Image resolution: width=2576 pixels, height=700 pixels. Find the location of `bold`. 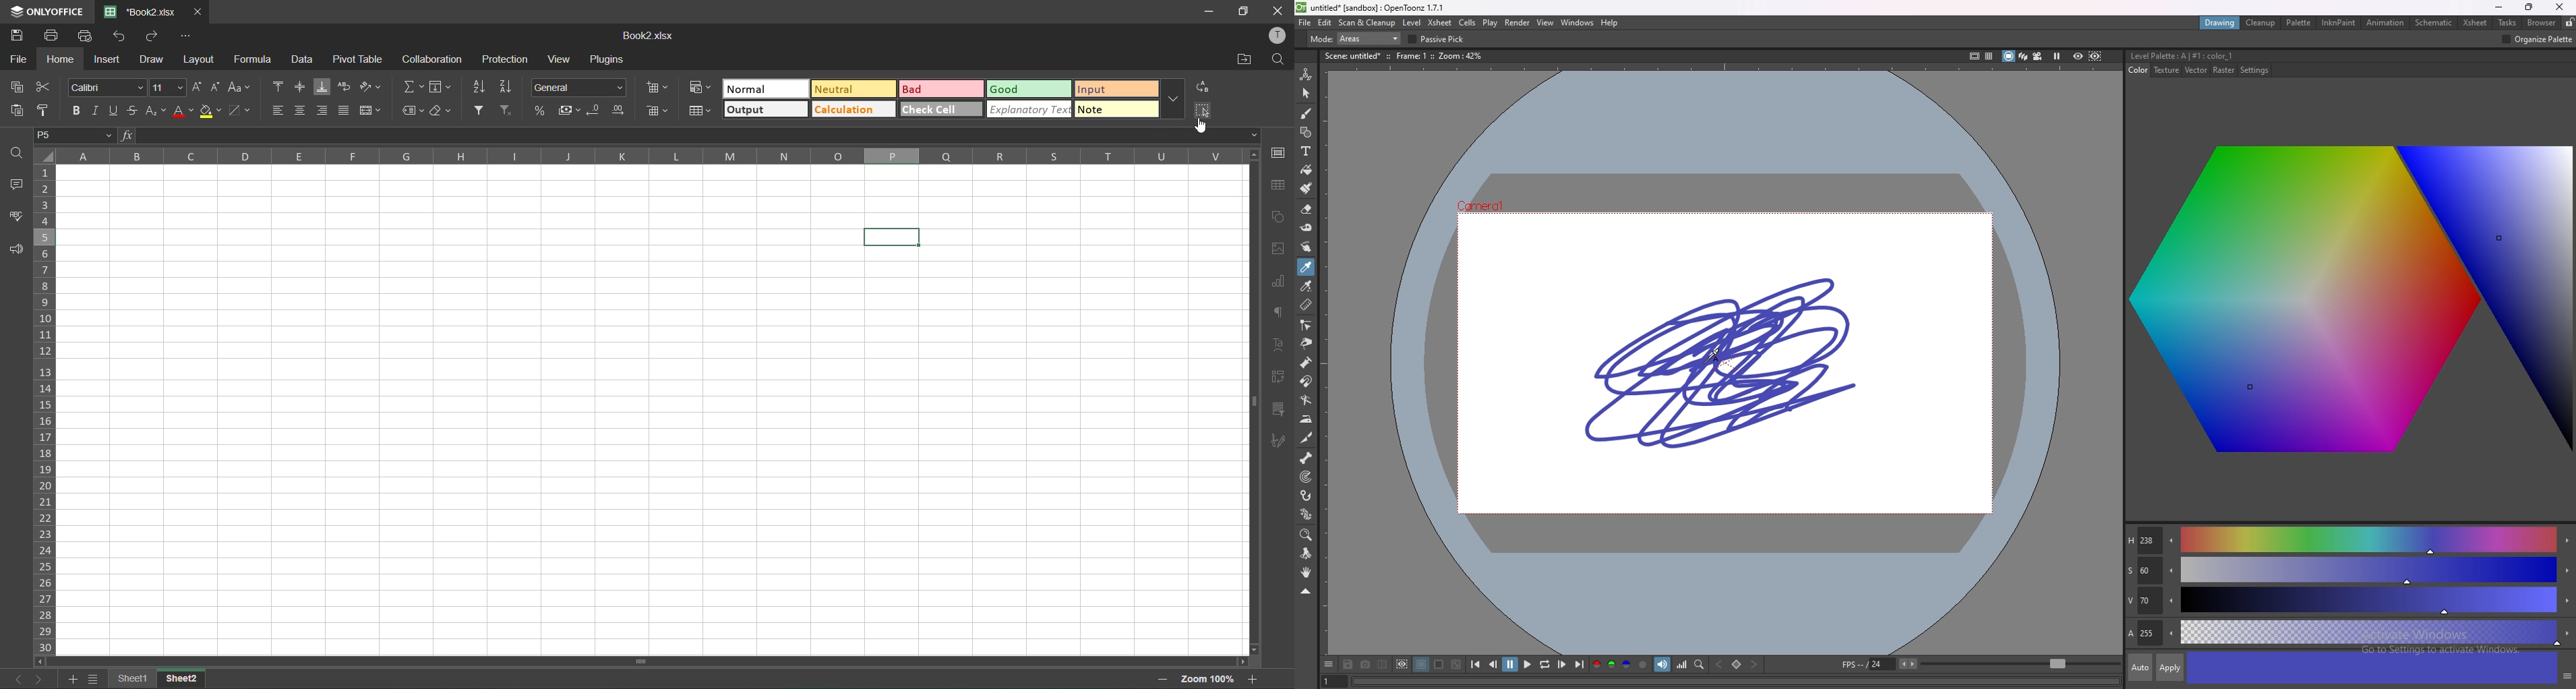

bold is located at coordinates (76, 112).